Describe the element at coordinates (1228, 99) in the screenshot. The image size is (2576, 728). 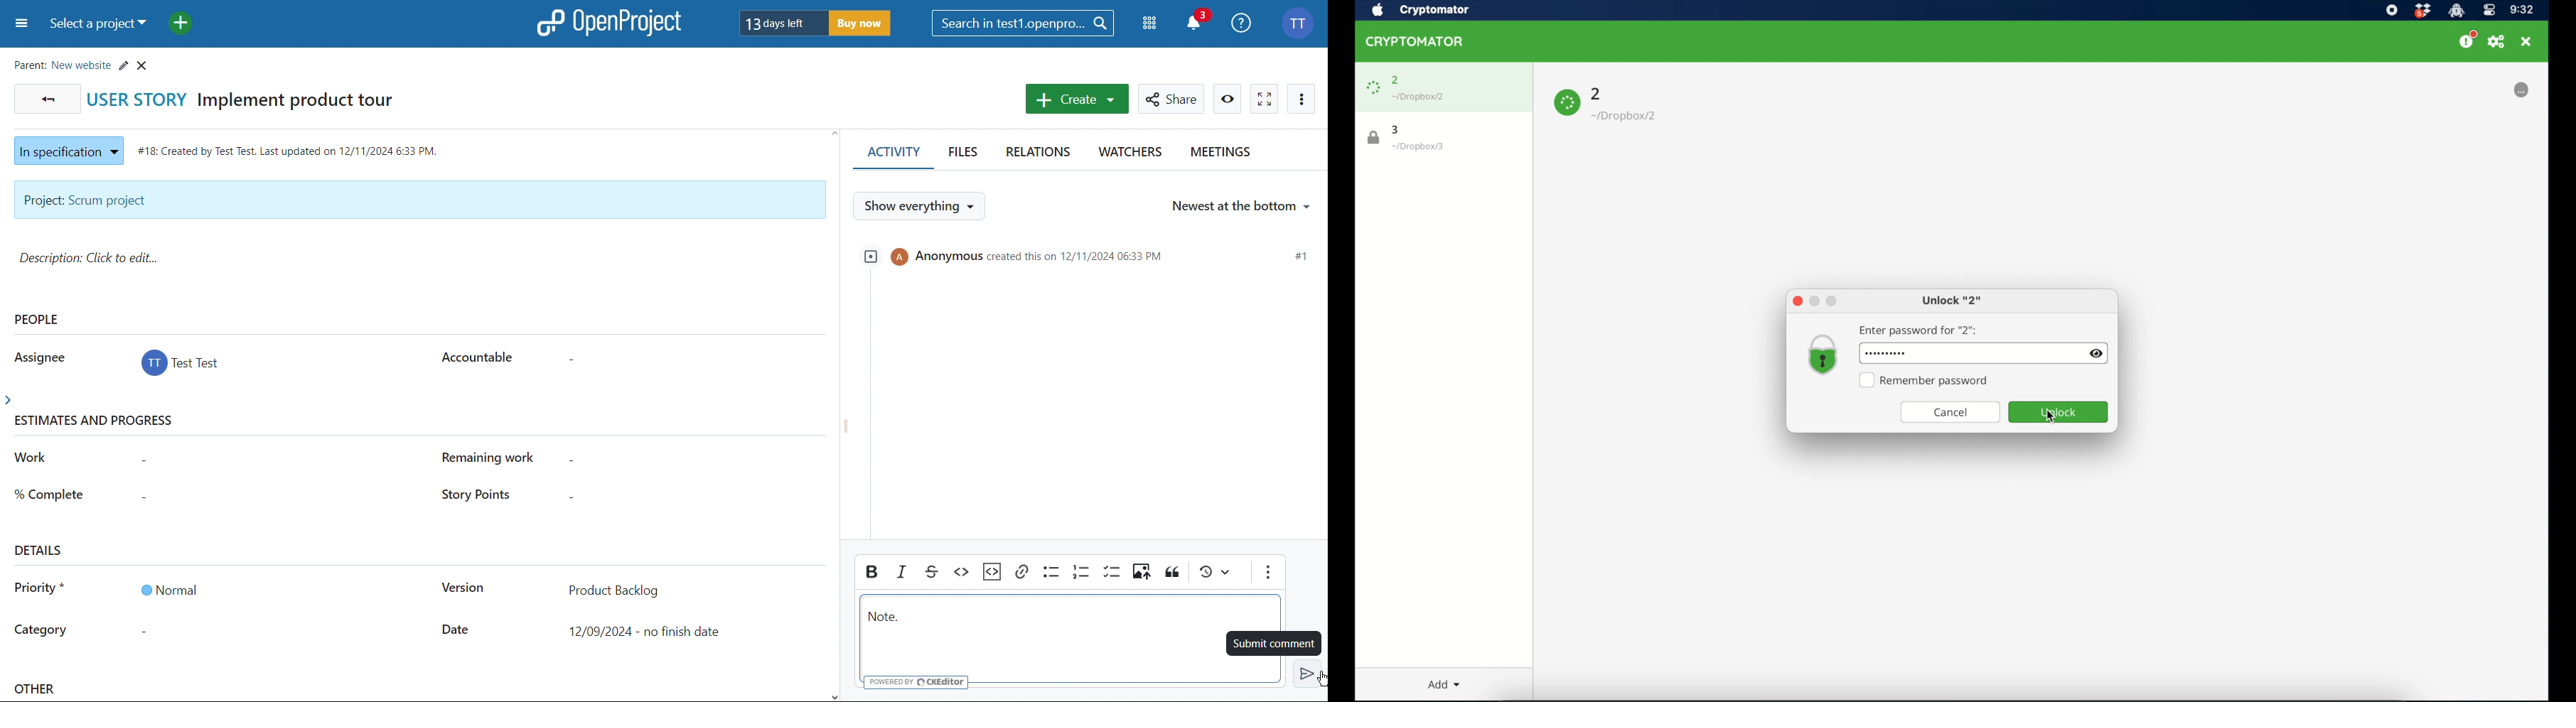
I see `View` at that location.